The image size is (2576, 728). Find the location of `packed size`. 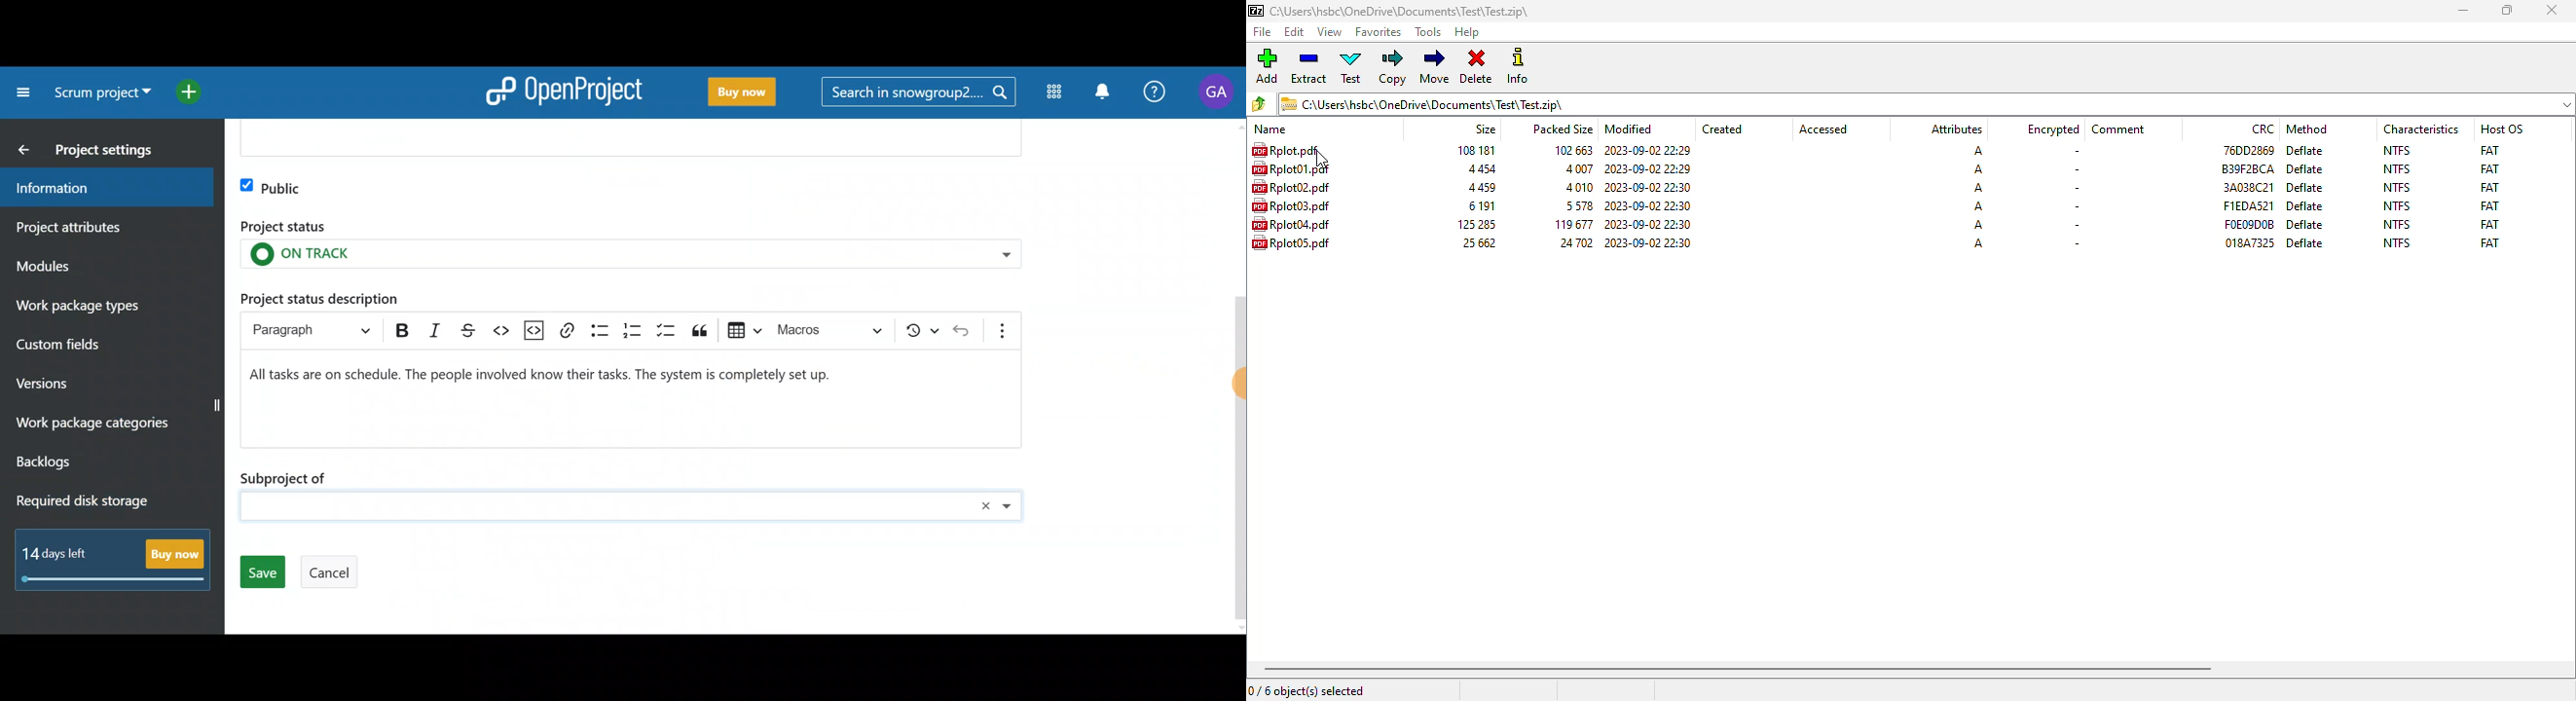

packed size is located at coordinates (1577, 187).